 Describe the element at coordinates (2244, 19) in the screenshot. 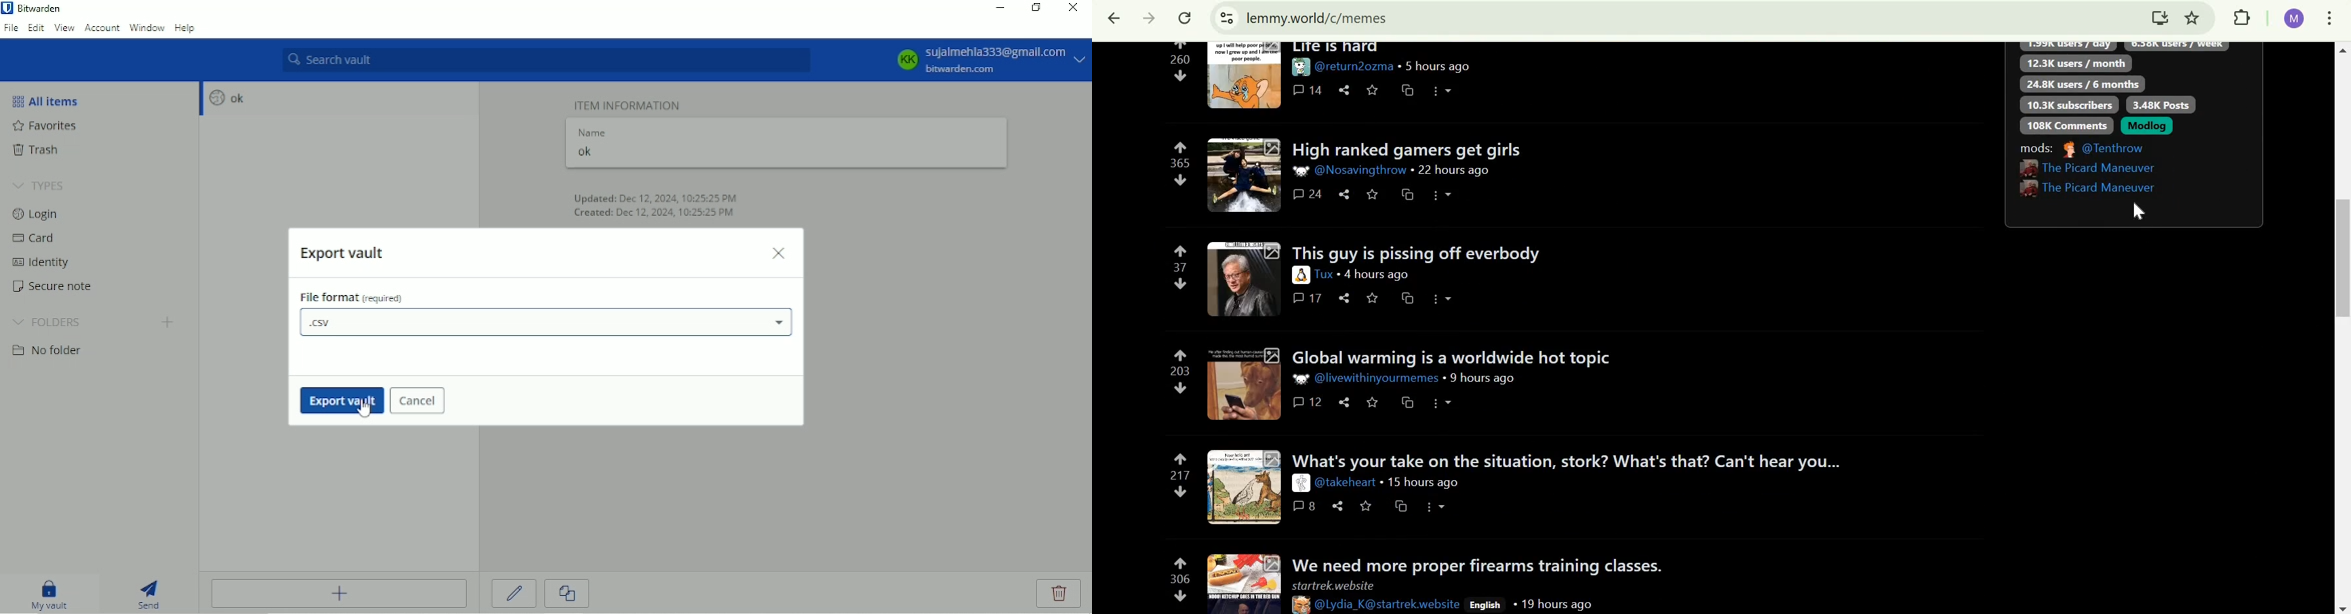

I see `extensions` at that location.